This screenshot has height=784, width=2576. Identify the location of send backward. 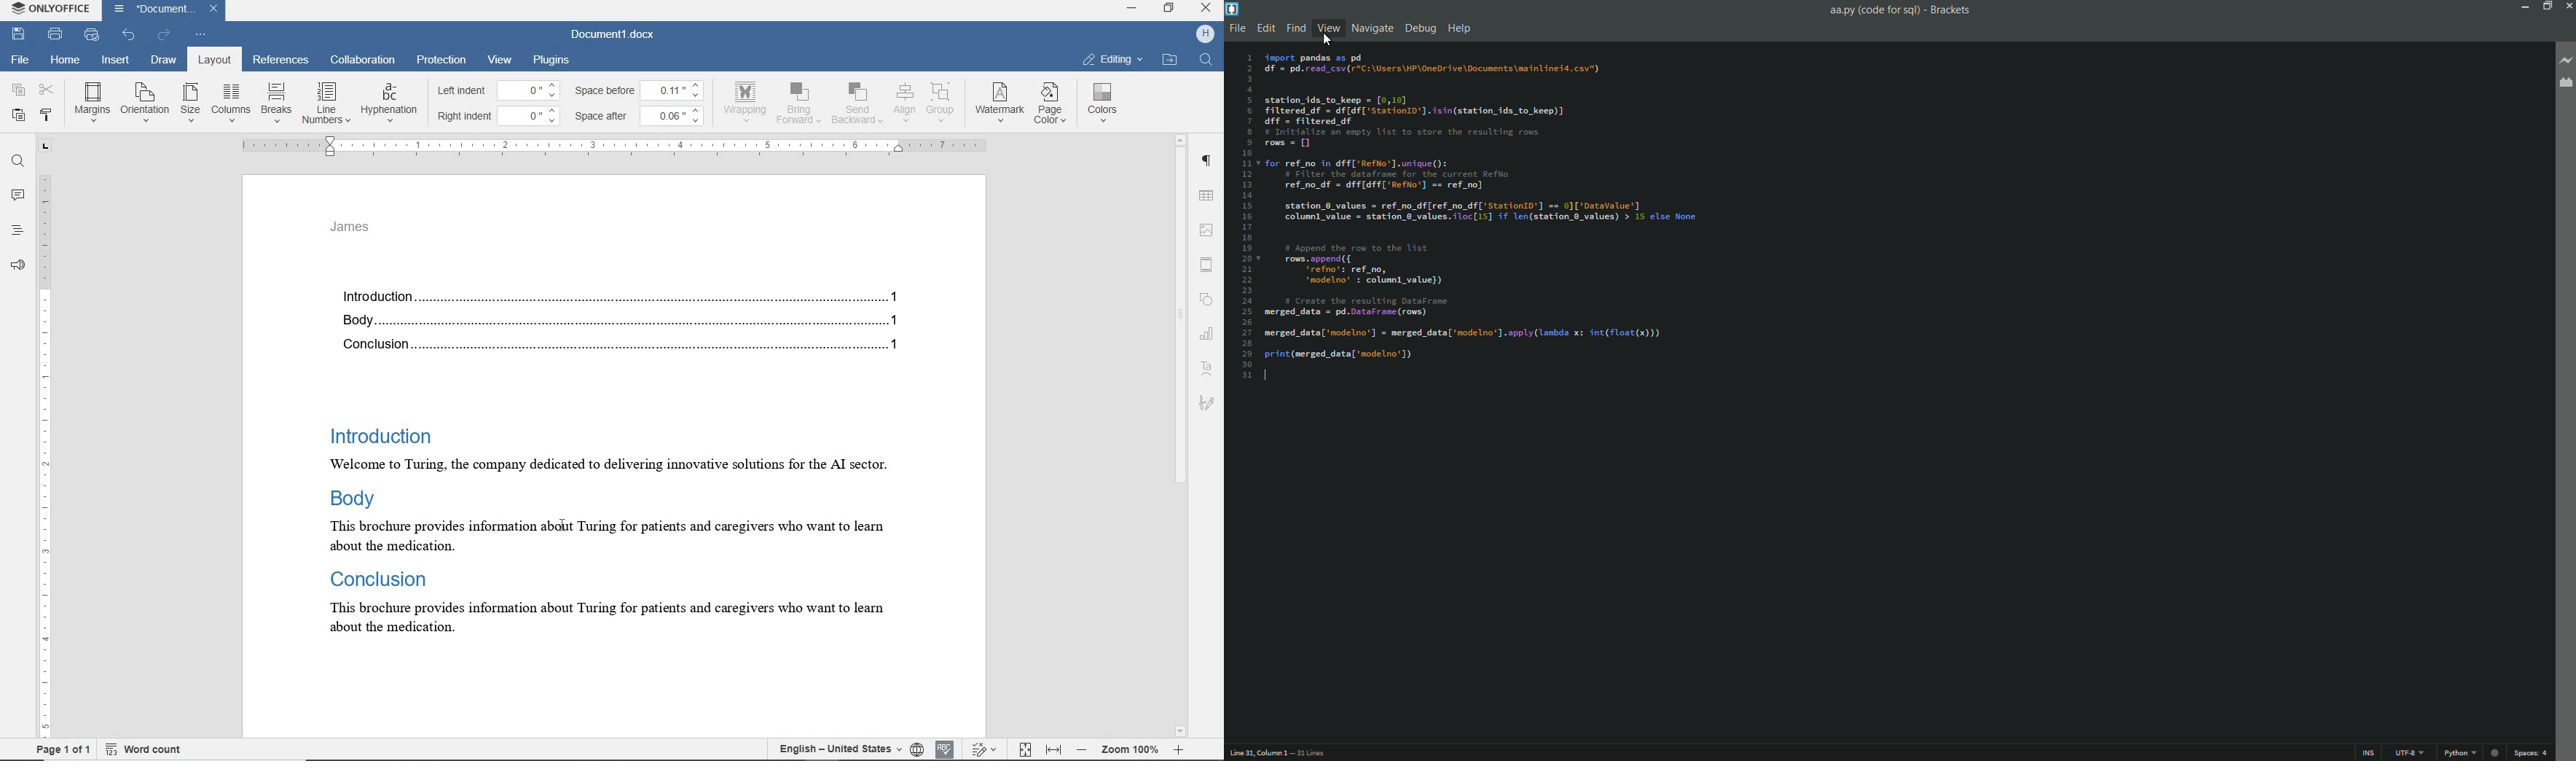
(857, 105).